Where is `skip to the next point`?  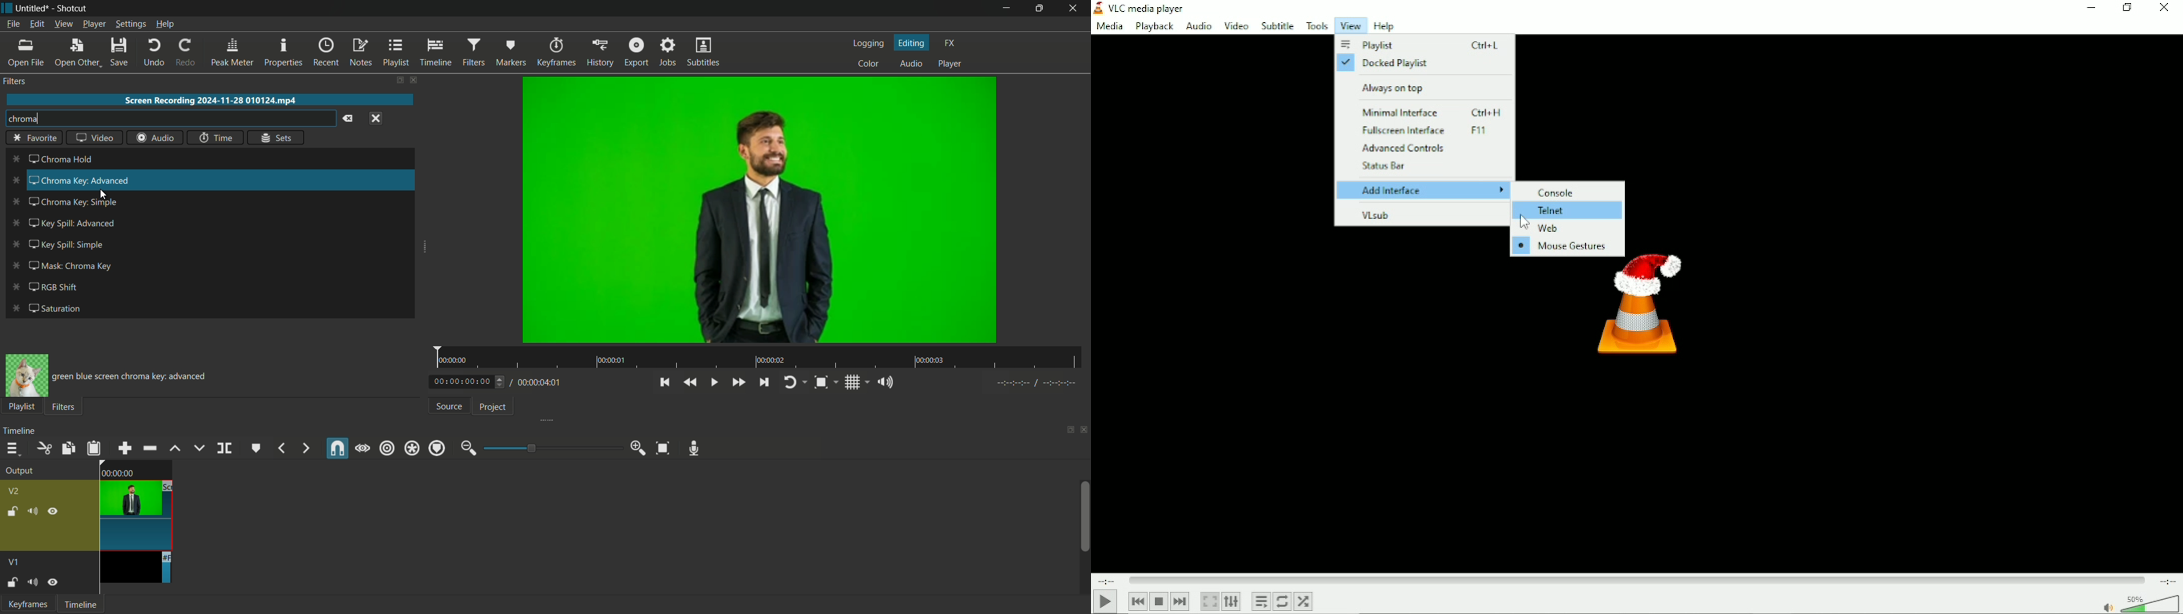
skip to the next point is located at coordinates (764, 382).